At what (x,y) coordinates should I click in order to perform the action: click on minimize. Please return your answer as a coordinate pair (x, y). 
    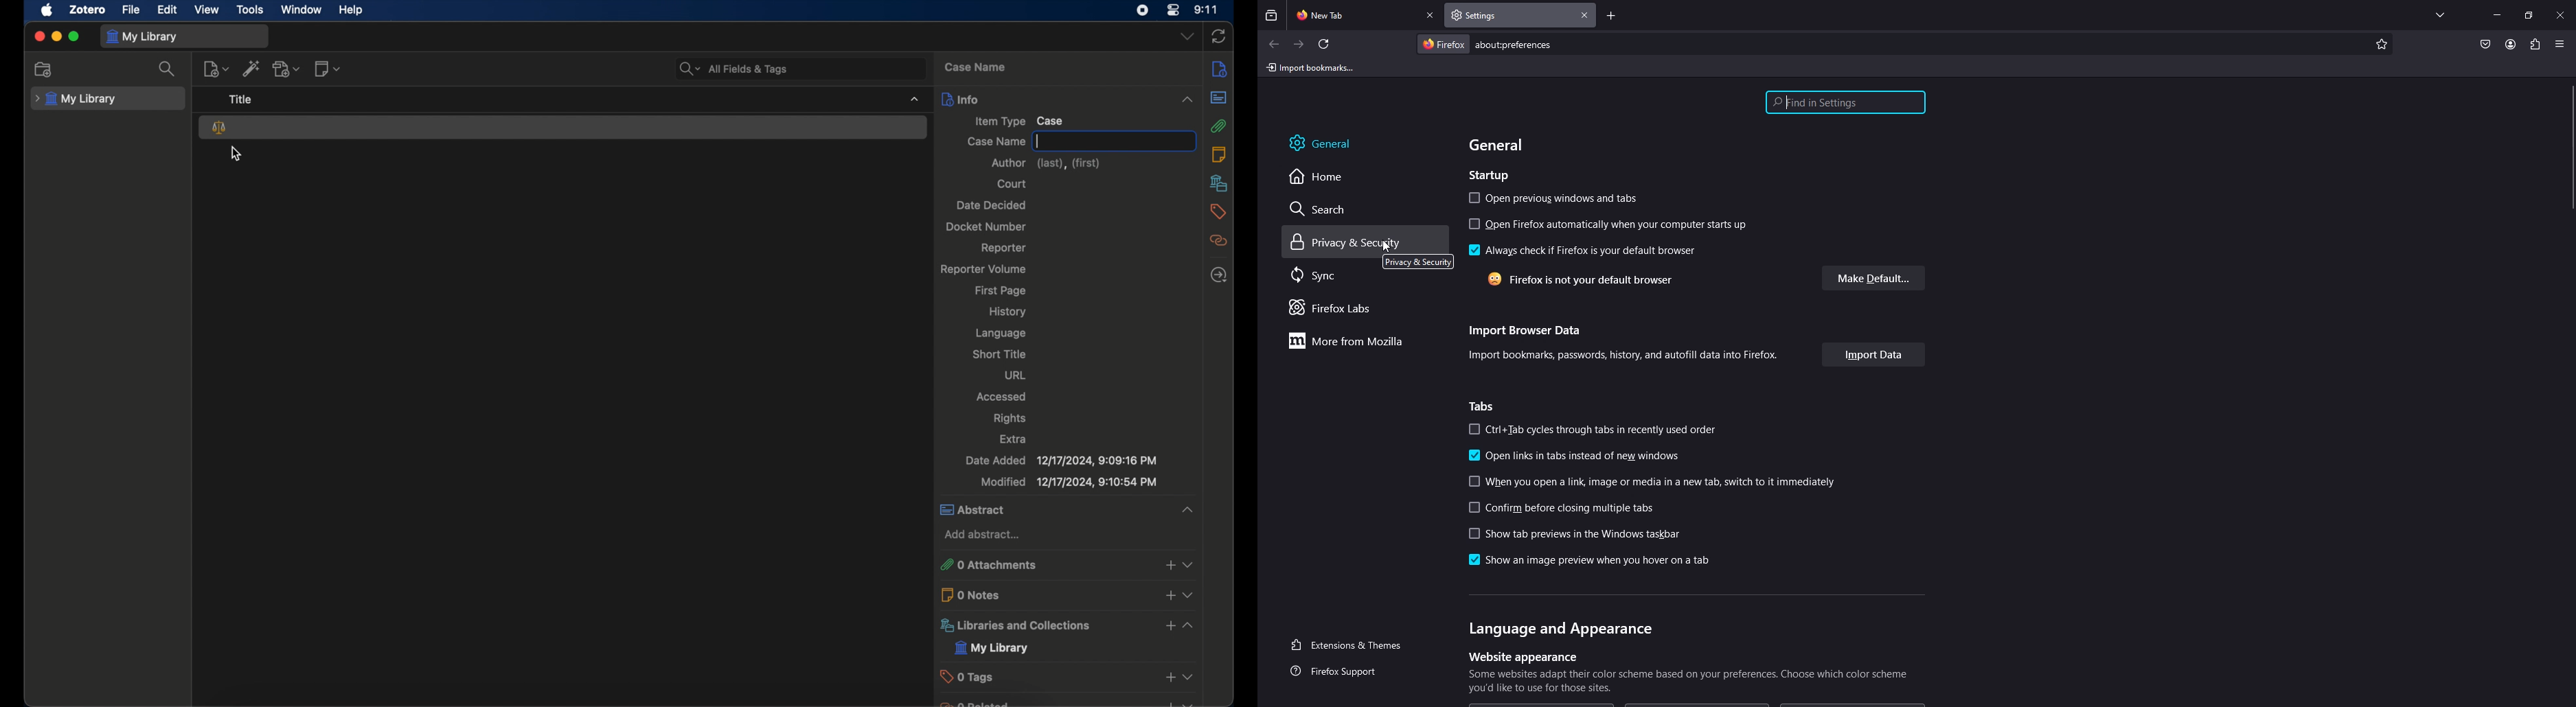
    Looking at the image, I should click on (2497, 14).